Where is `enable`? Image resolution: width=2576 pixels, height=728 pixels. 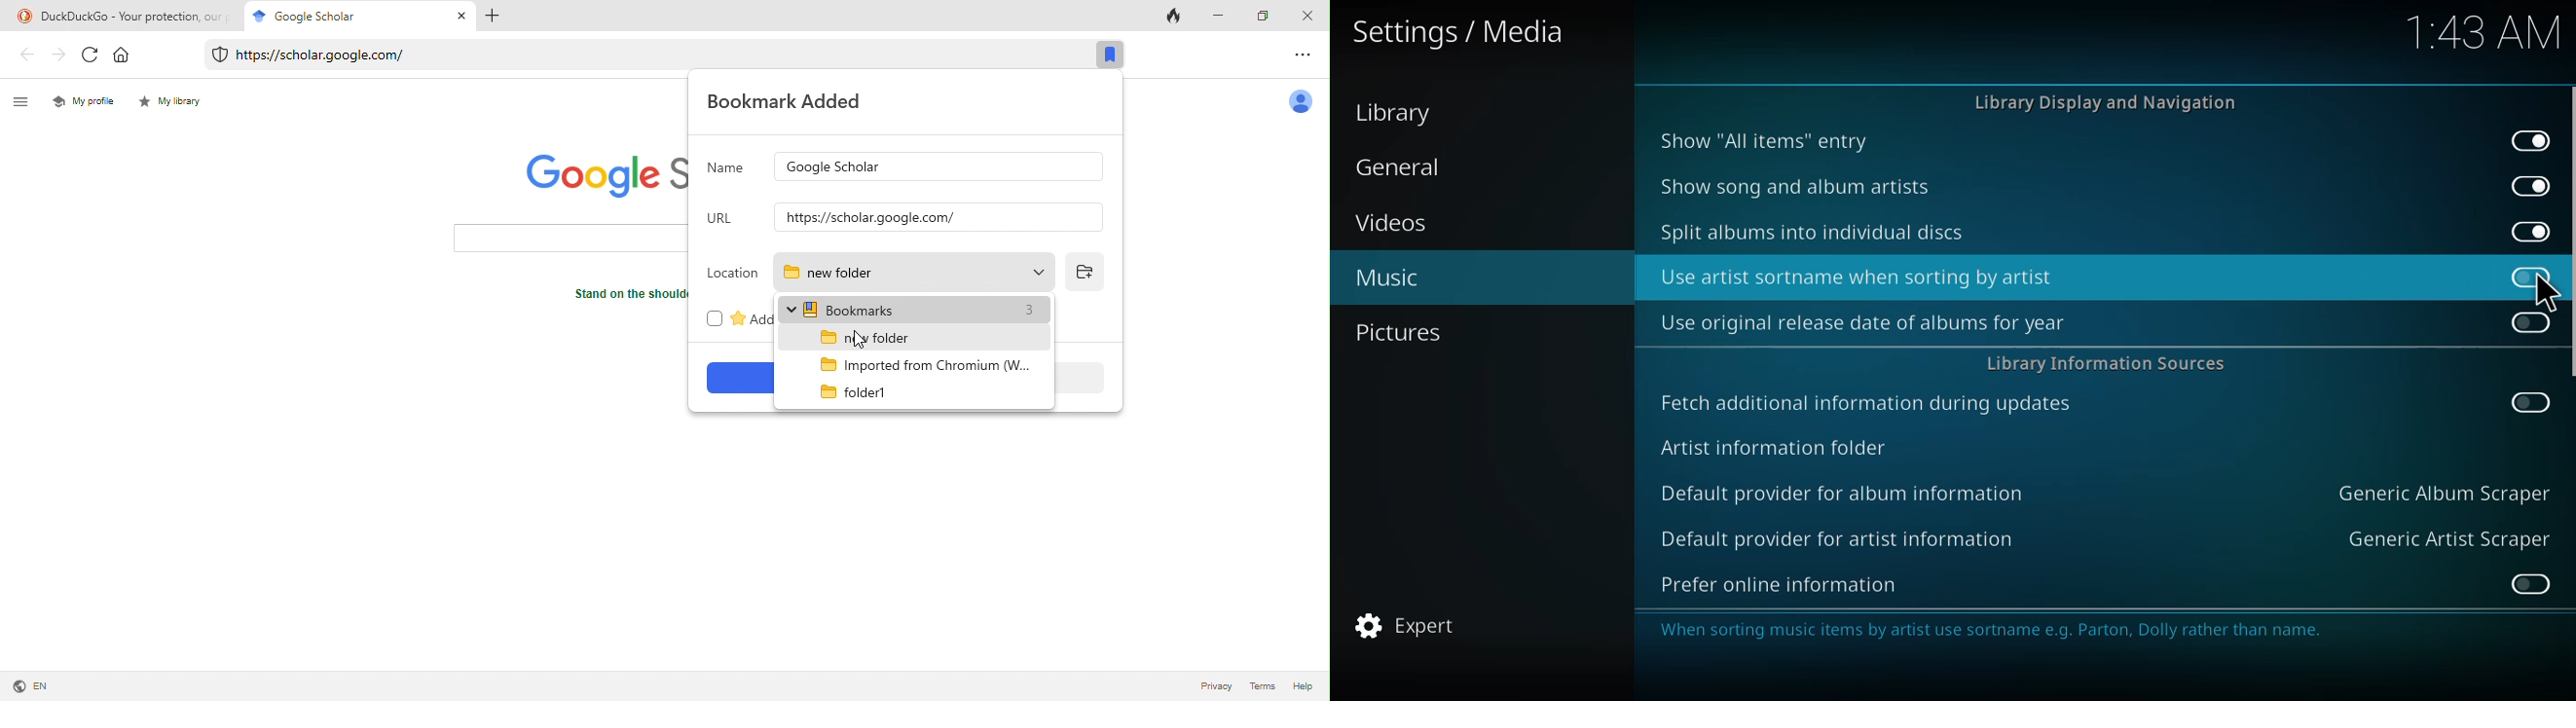 enable is located at coordinates (2529, 583).